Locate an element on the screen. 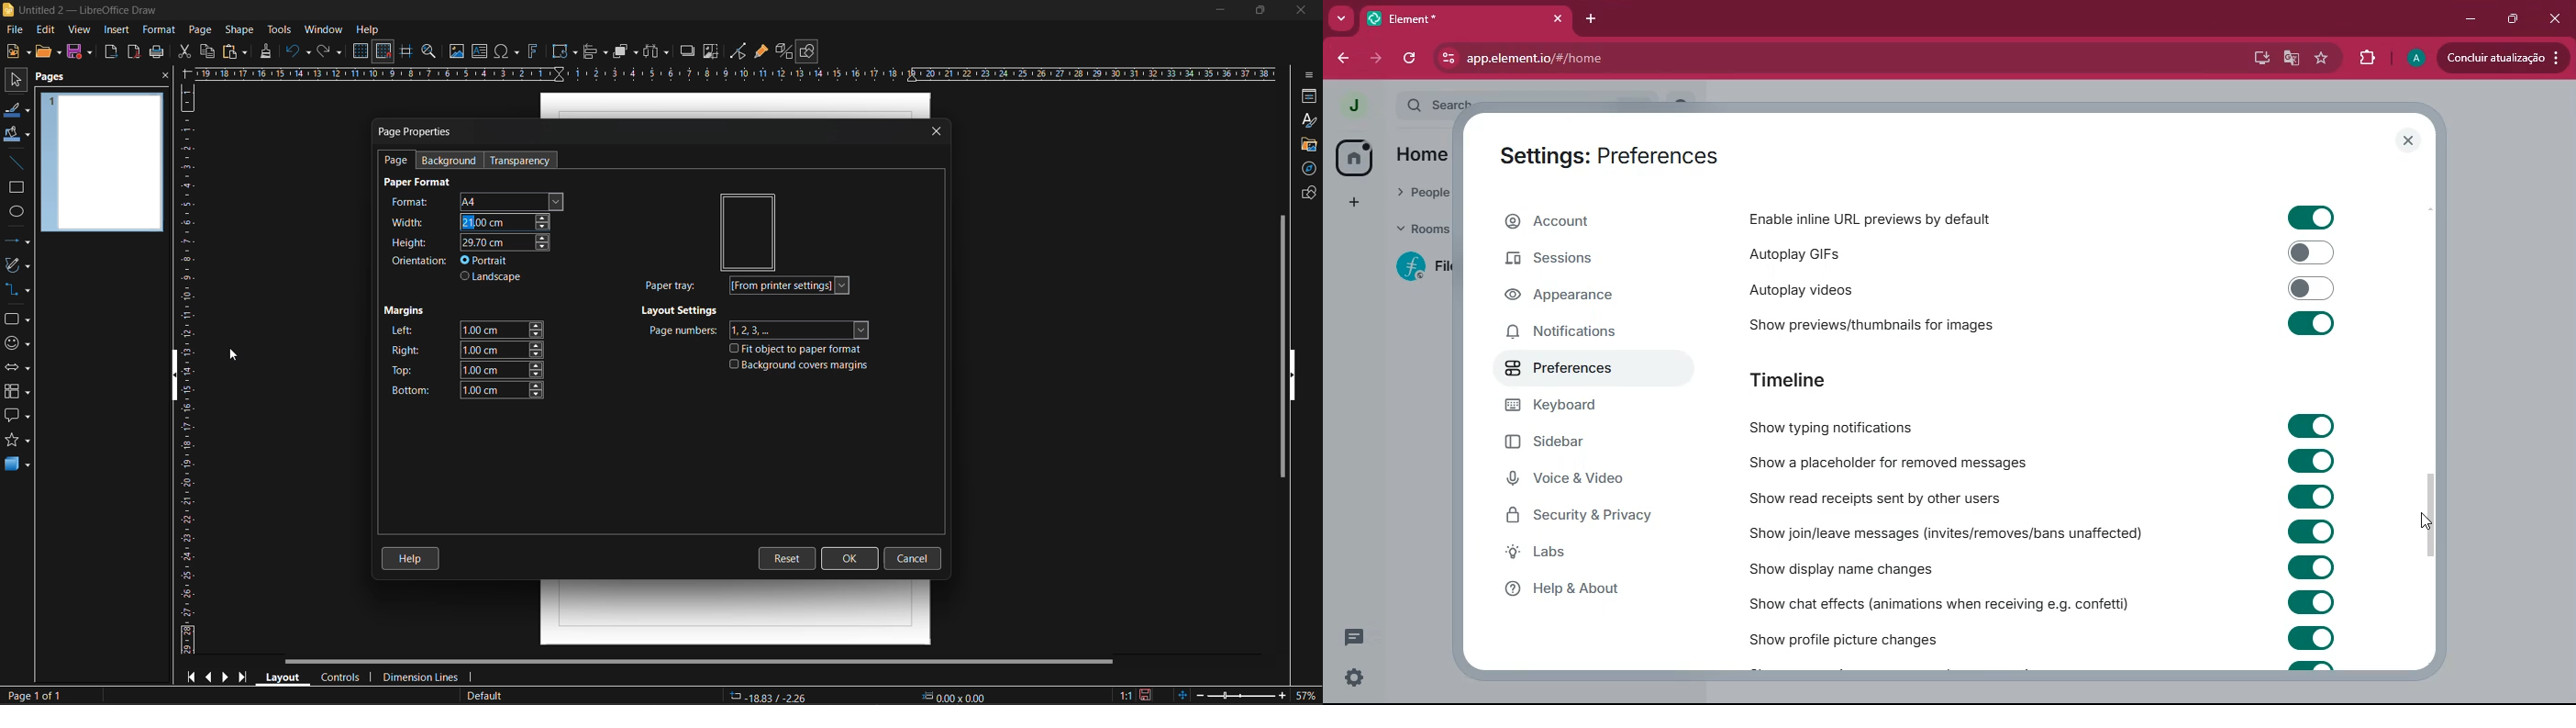  horizontal ruler is located at coordinates (740, 72).